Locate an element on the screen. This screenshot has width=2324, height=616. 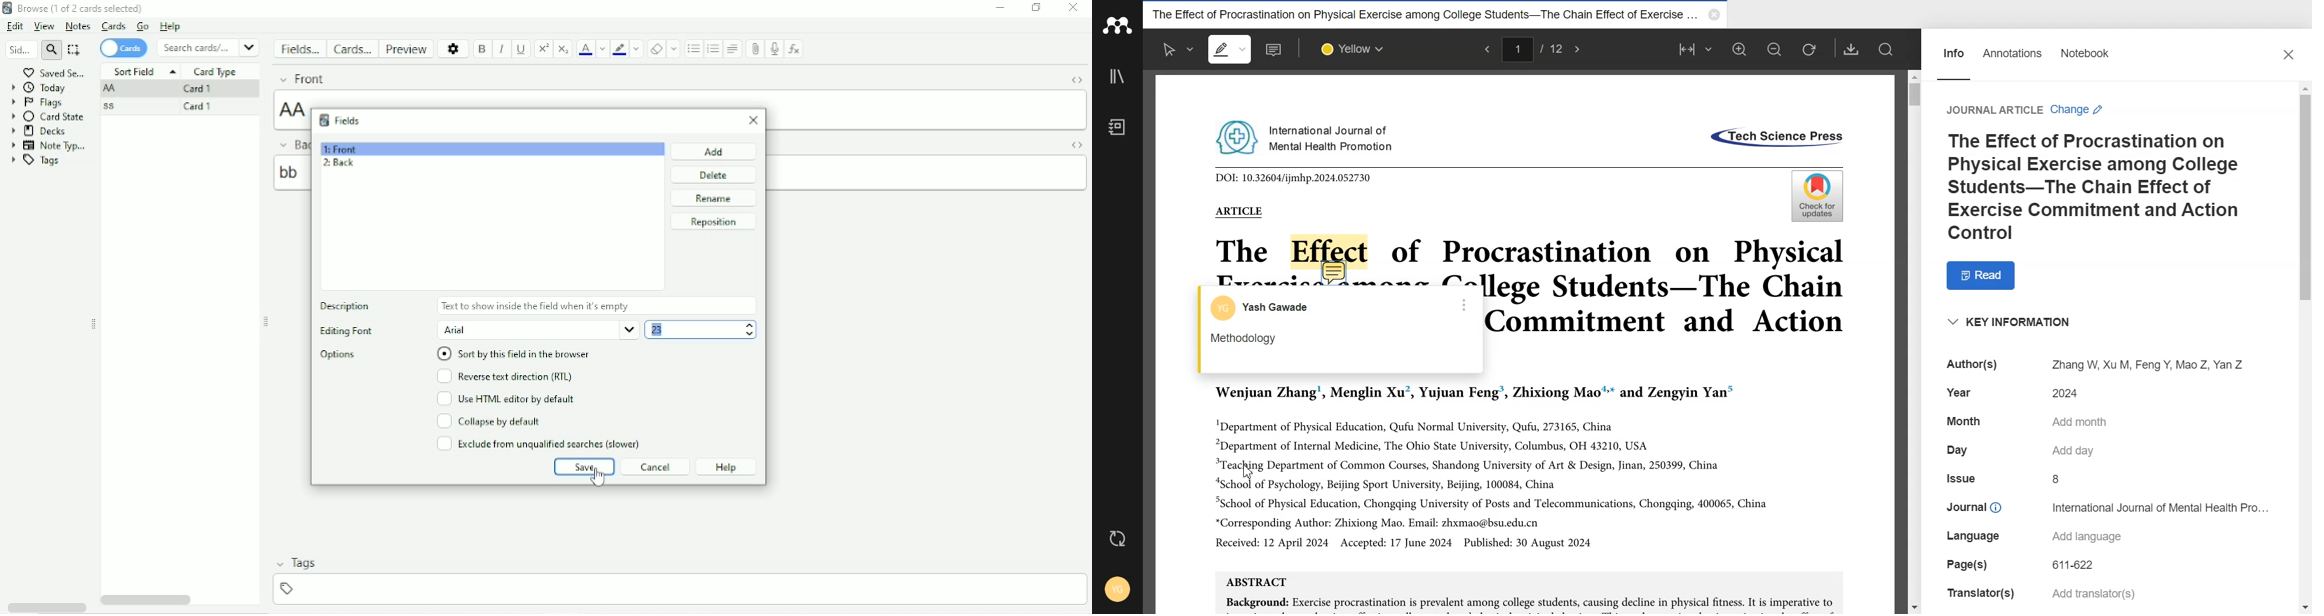
Close is located at coordinates (2291, 57).